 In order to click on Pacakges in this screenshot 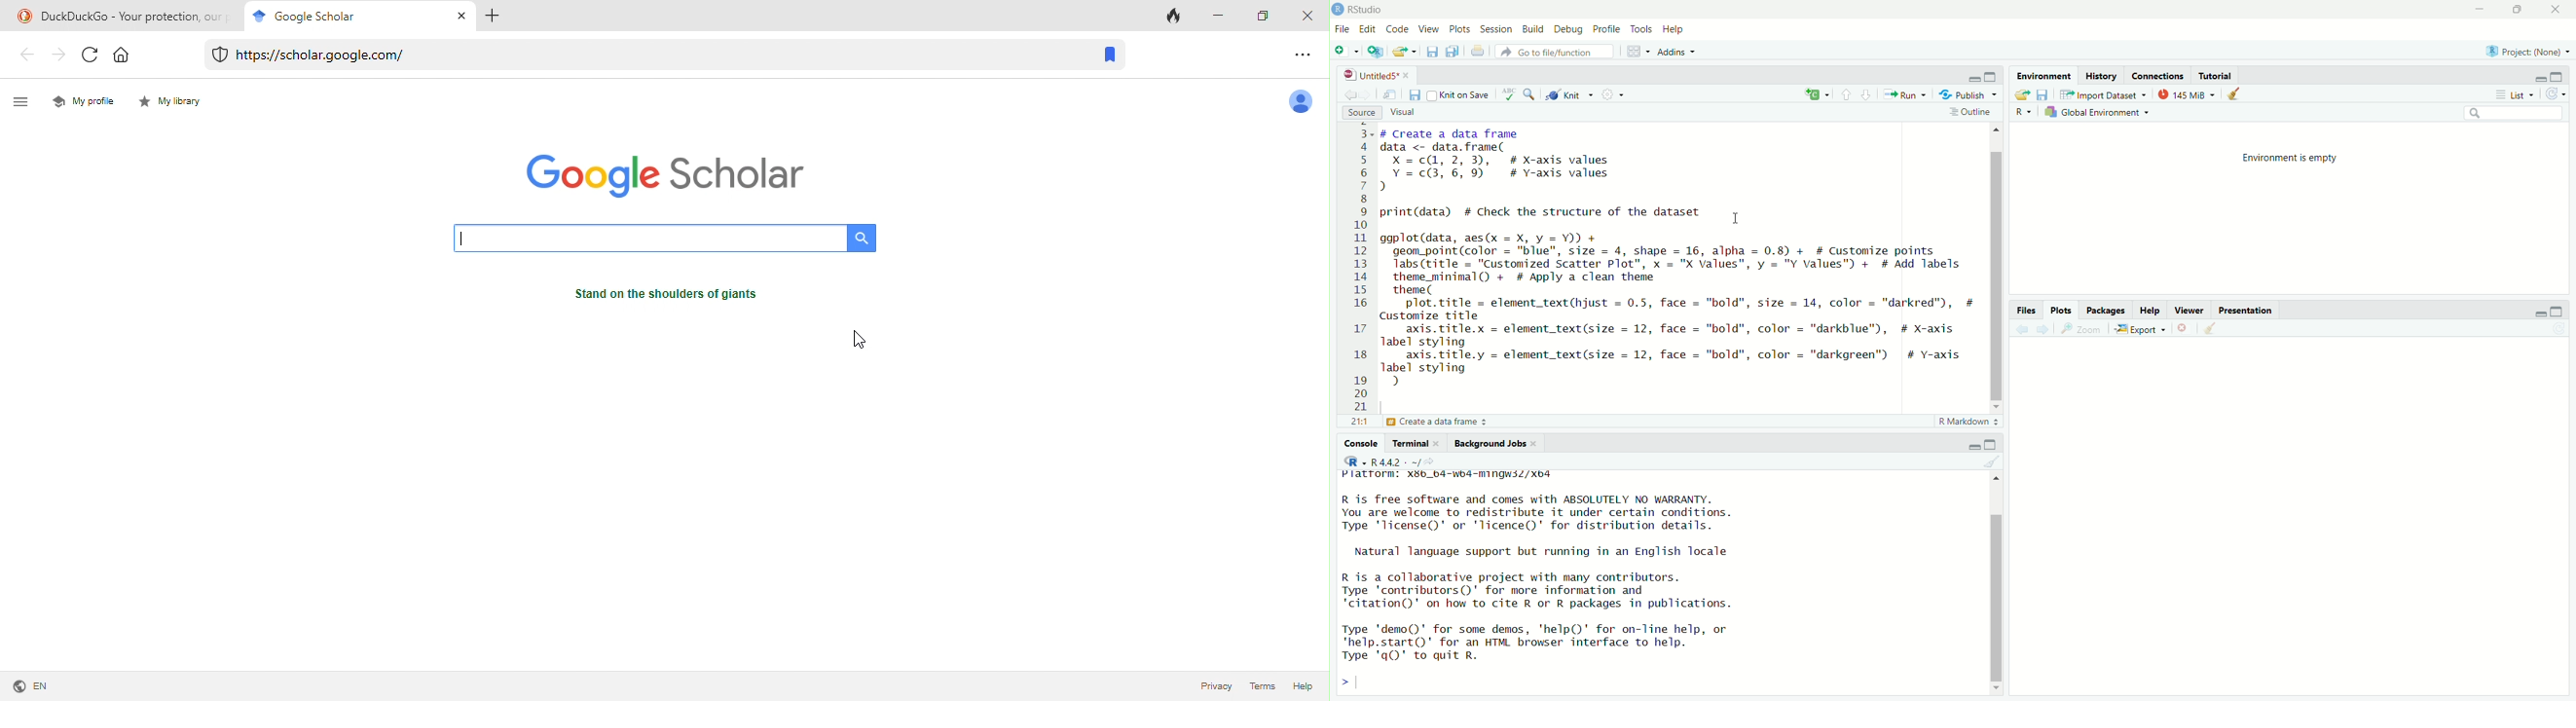, I will do `click(2105, 312)`.